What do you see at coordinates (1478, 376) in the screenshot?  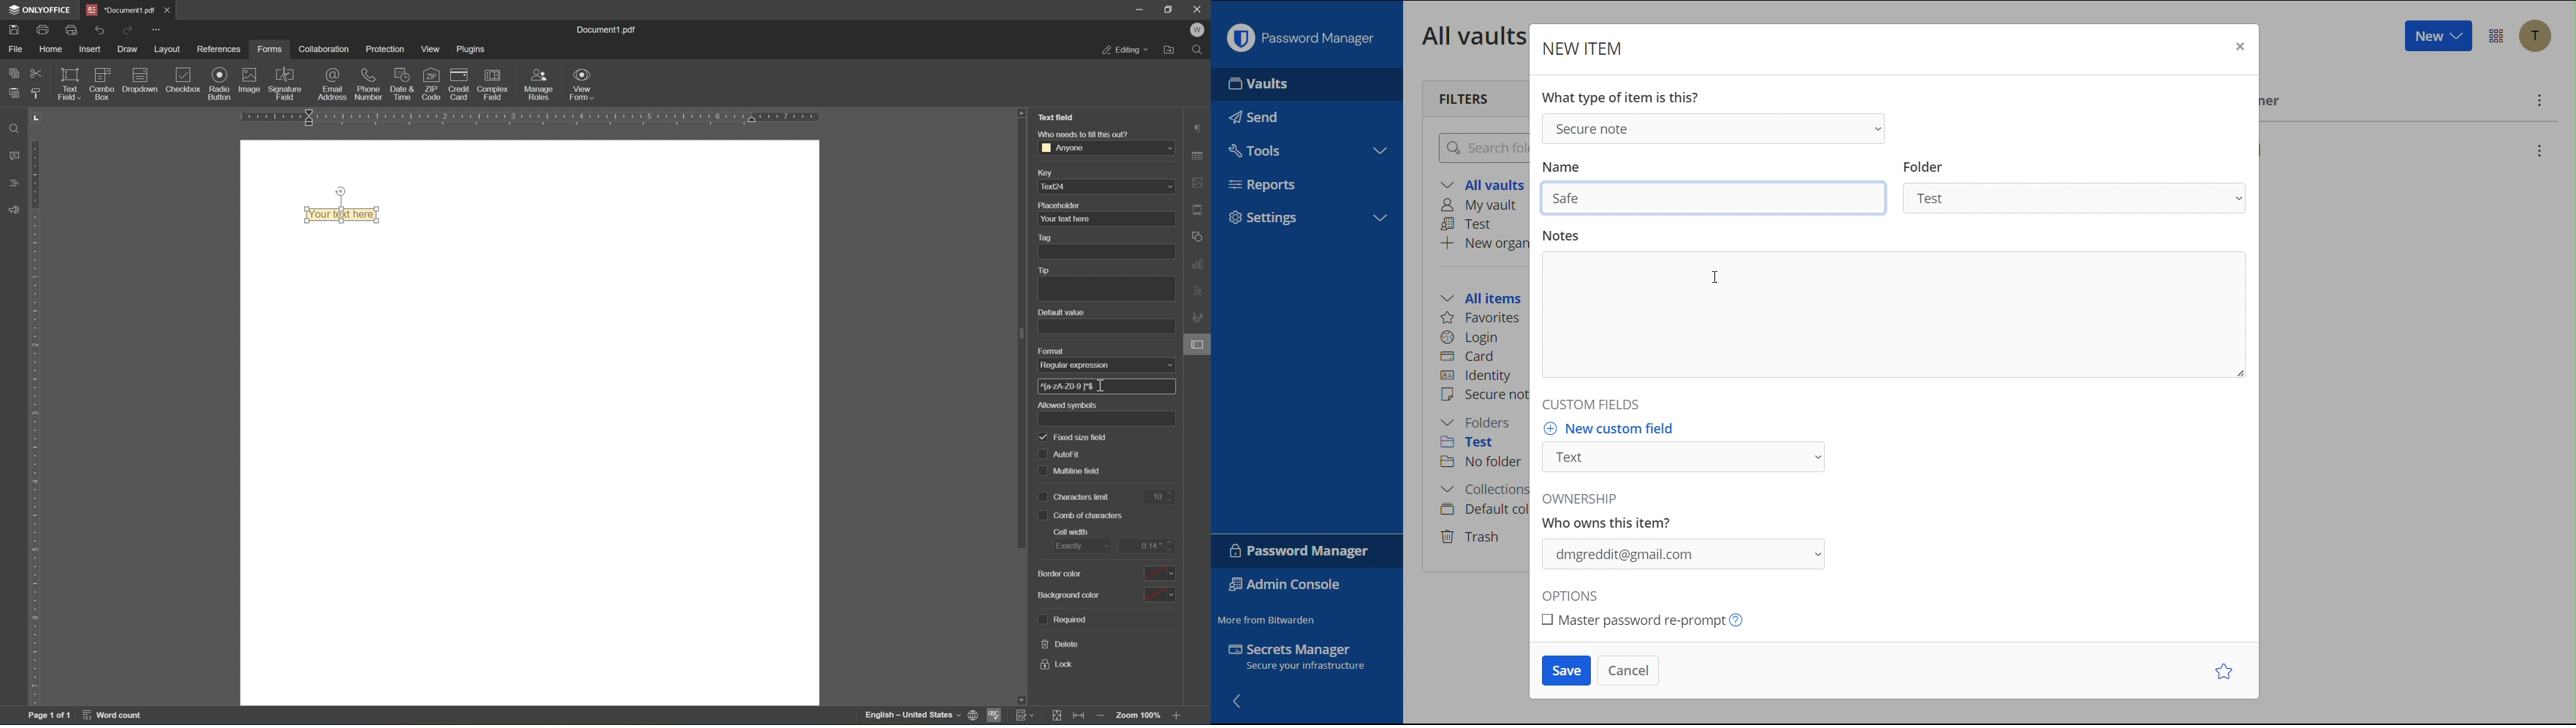 I see `Identity` at bounding box center [1478, 376].